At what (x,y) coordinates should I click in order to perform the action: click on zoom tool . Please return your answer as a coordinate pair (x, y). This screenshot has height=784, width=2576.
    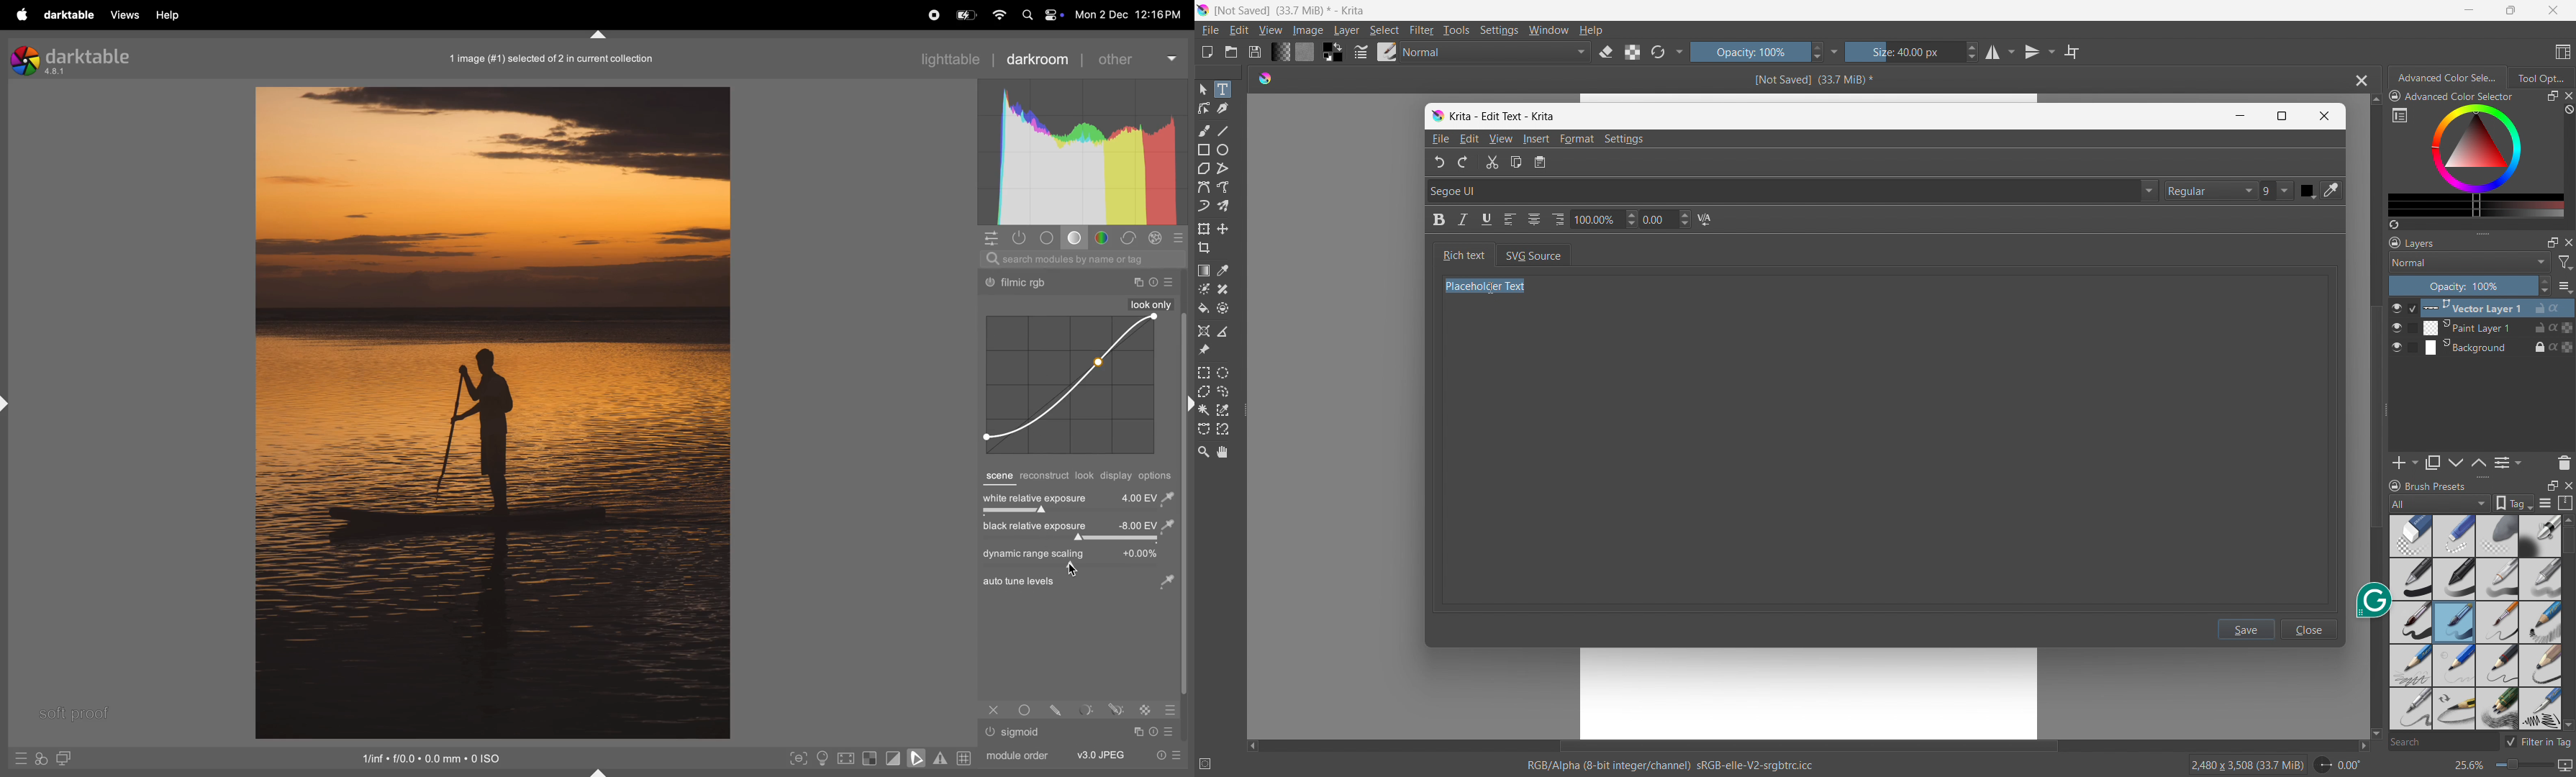
    Looking at the image, I should click on (1203, 450).